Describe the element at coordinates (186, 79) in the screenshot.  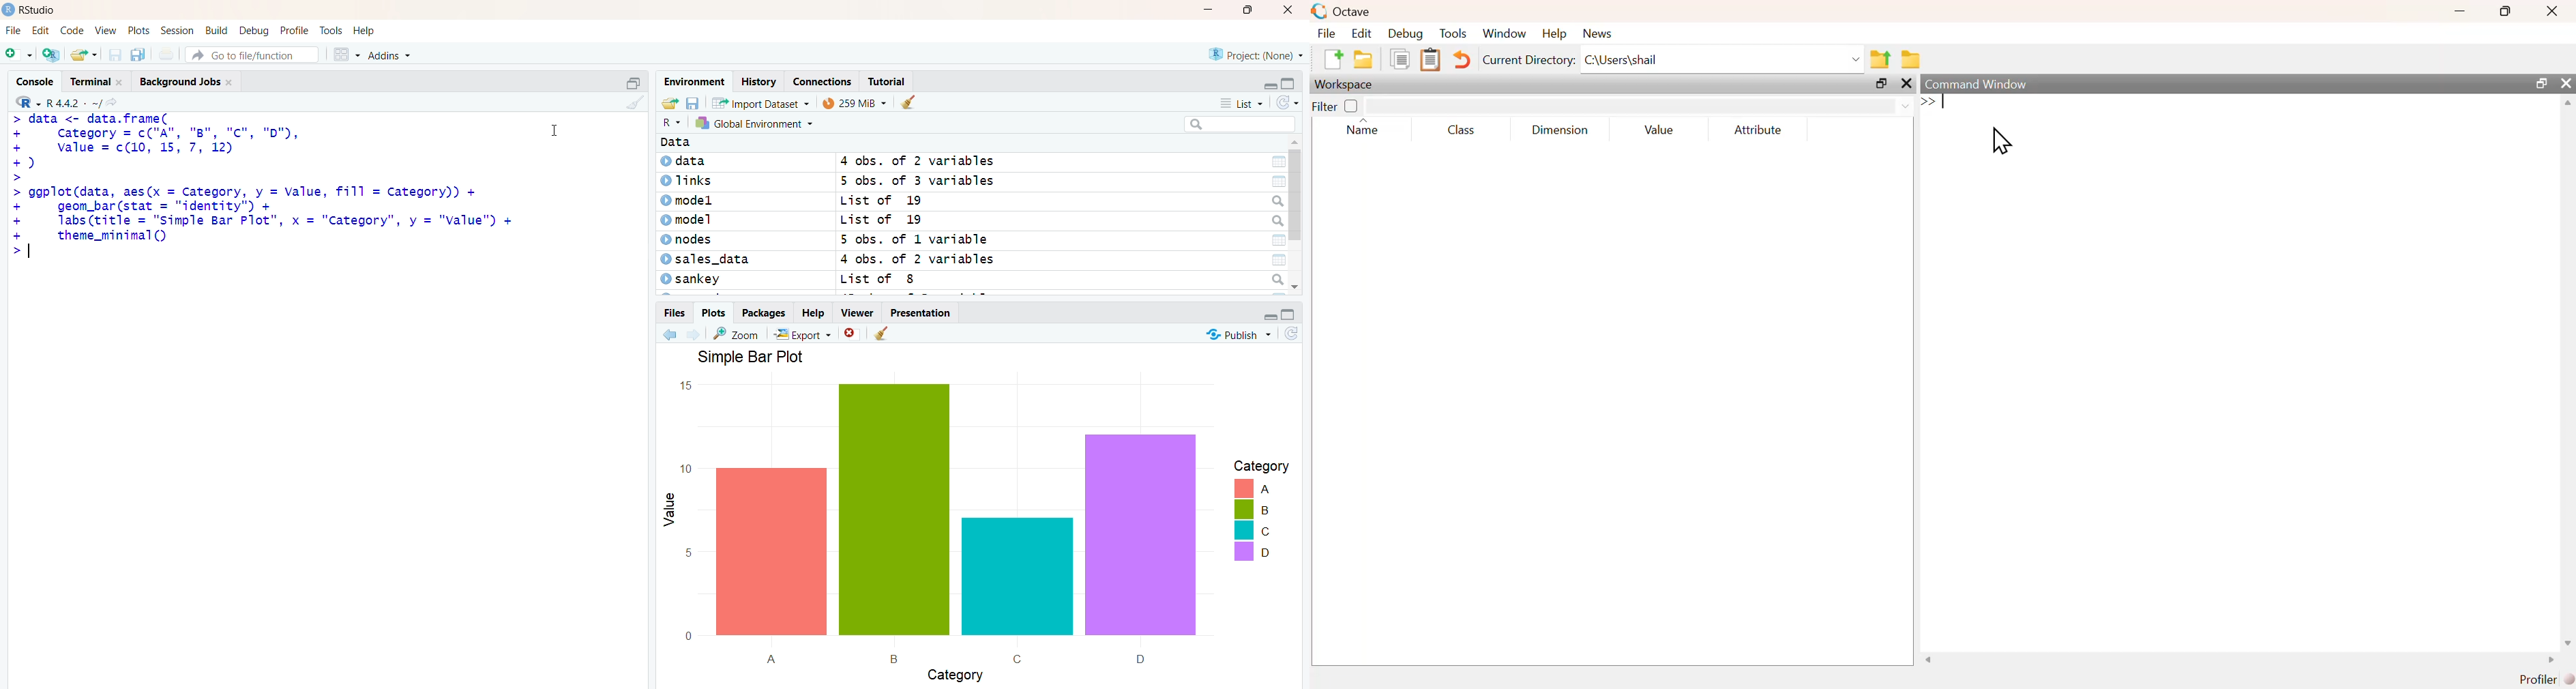
I see `Background Jobs` at that location.